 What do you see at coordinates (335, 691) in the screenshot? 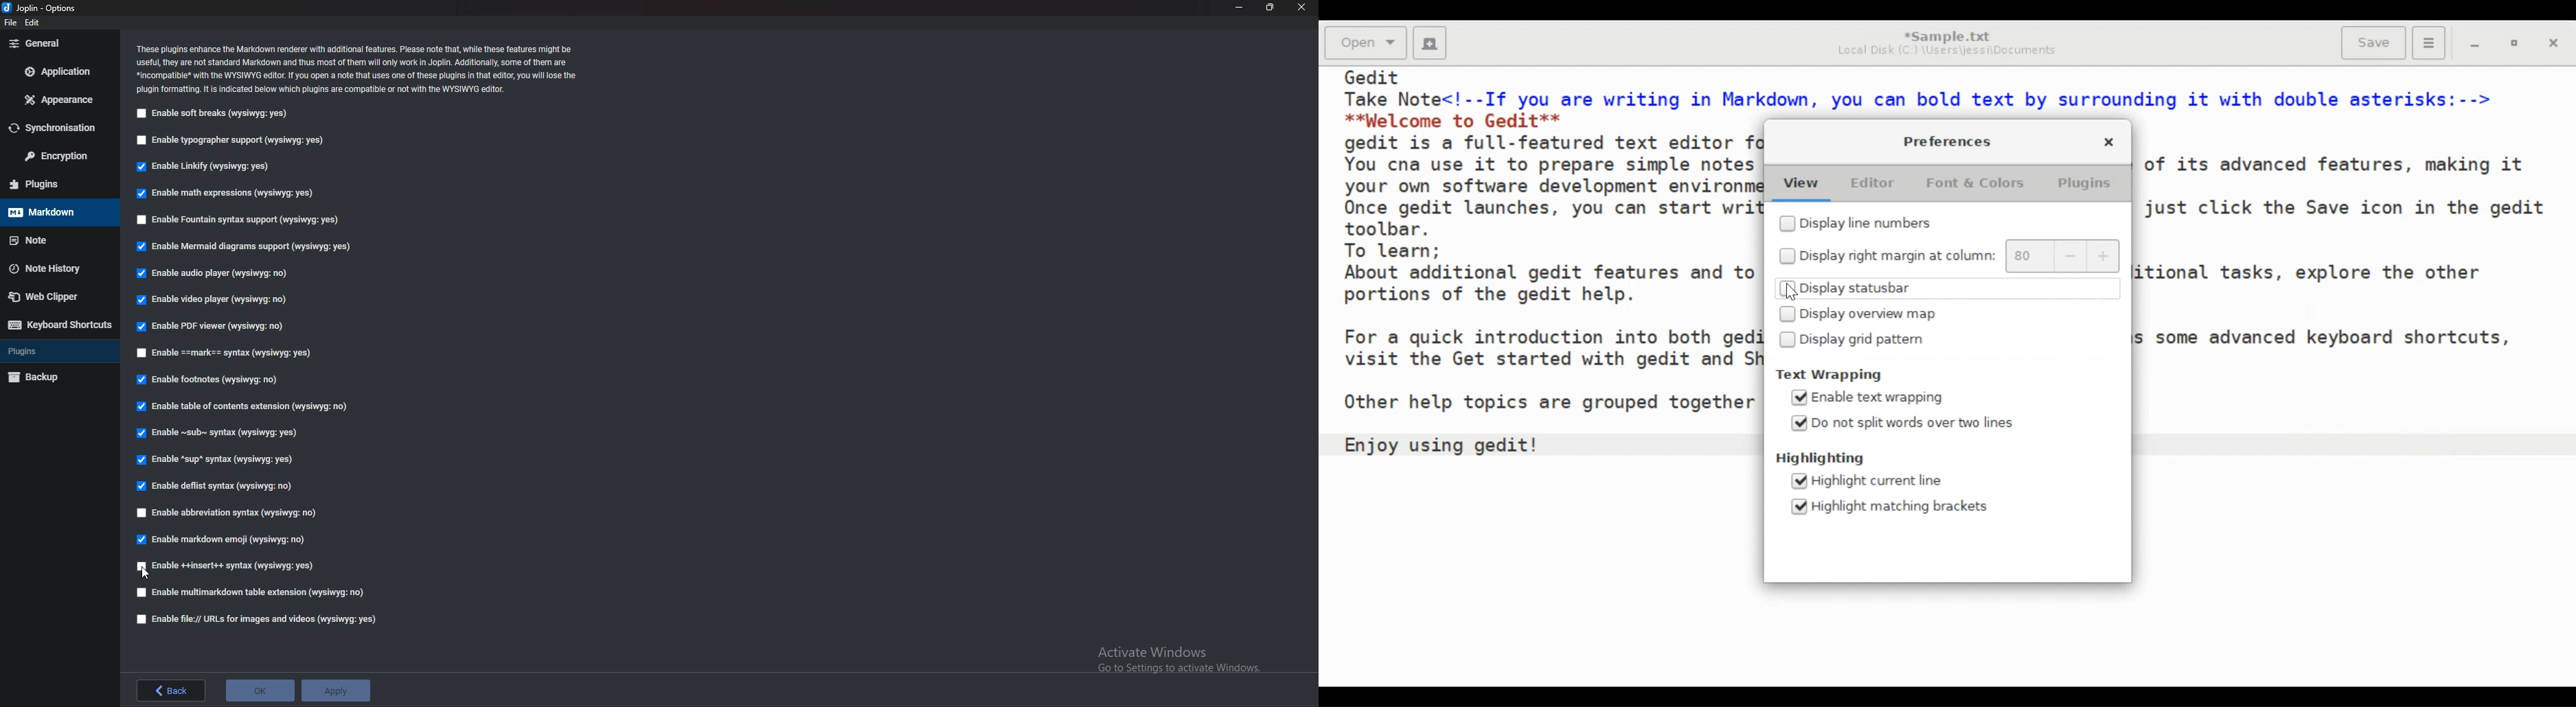
I see `apply` at bounding box center [335, 691].